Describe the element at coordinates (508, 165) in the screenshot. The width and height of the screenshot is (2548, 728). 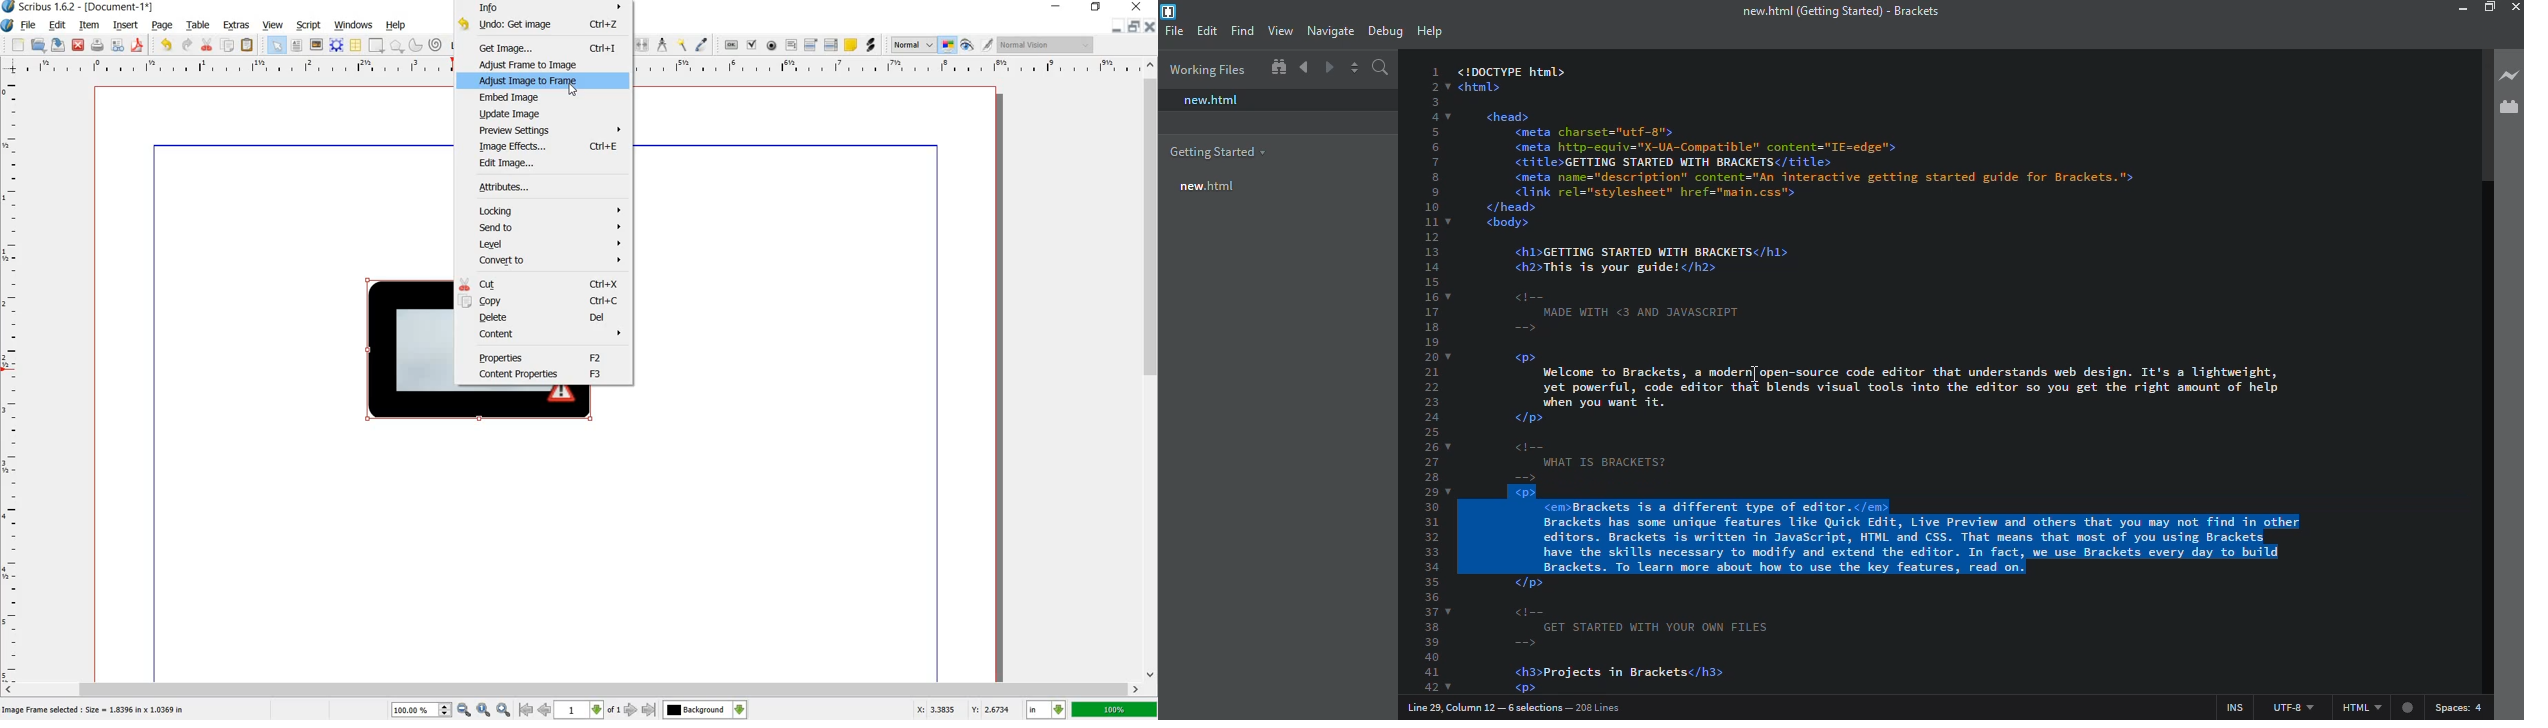
I see `edit image` at that location.